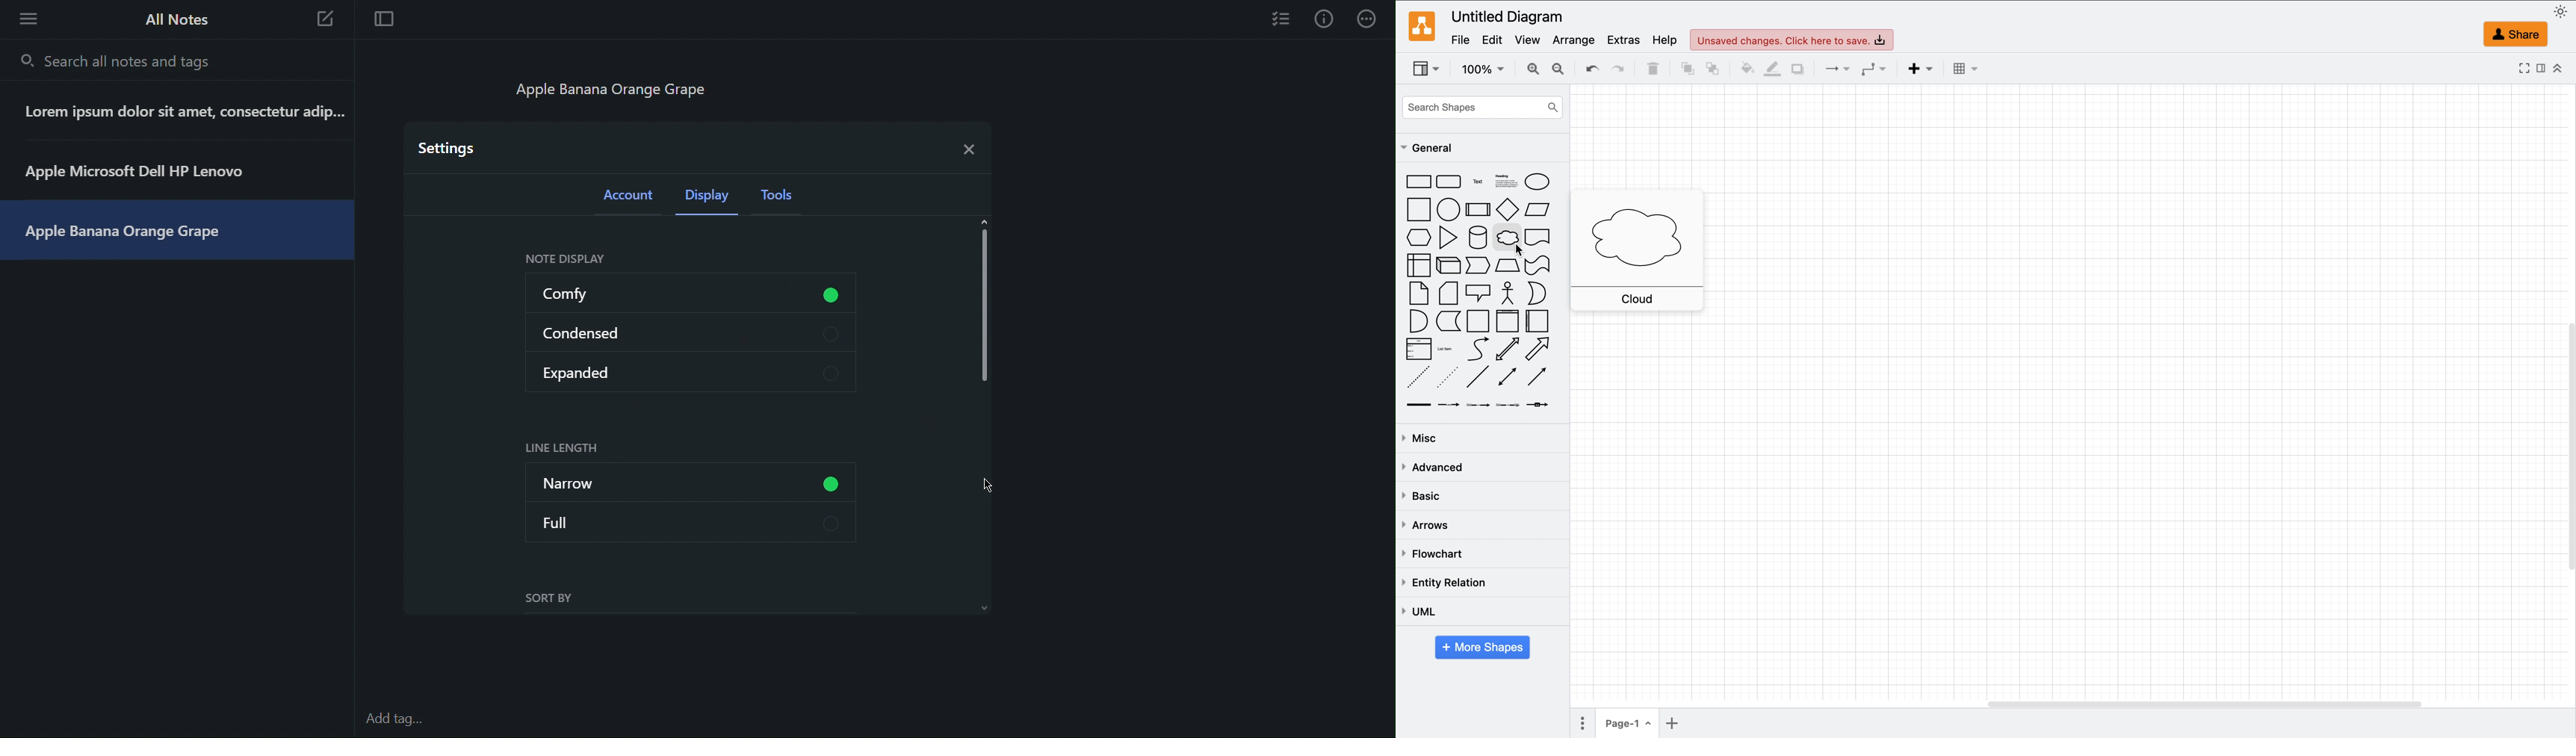 This screenshot has height=756, width=2576. What do you see at coordinates (1833, 70) in the screenshot?
I see `connetors` at bounding box center [1833, 70].